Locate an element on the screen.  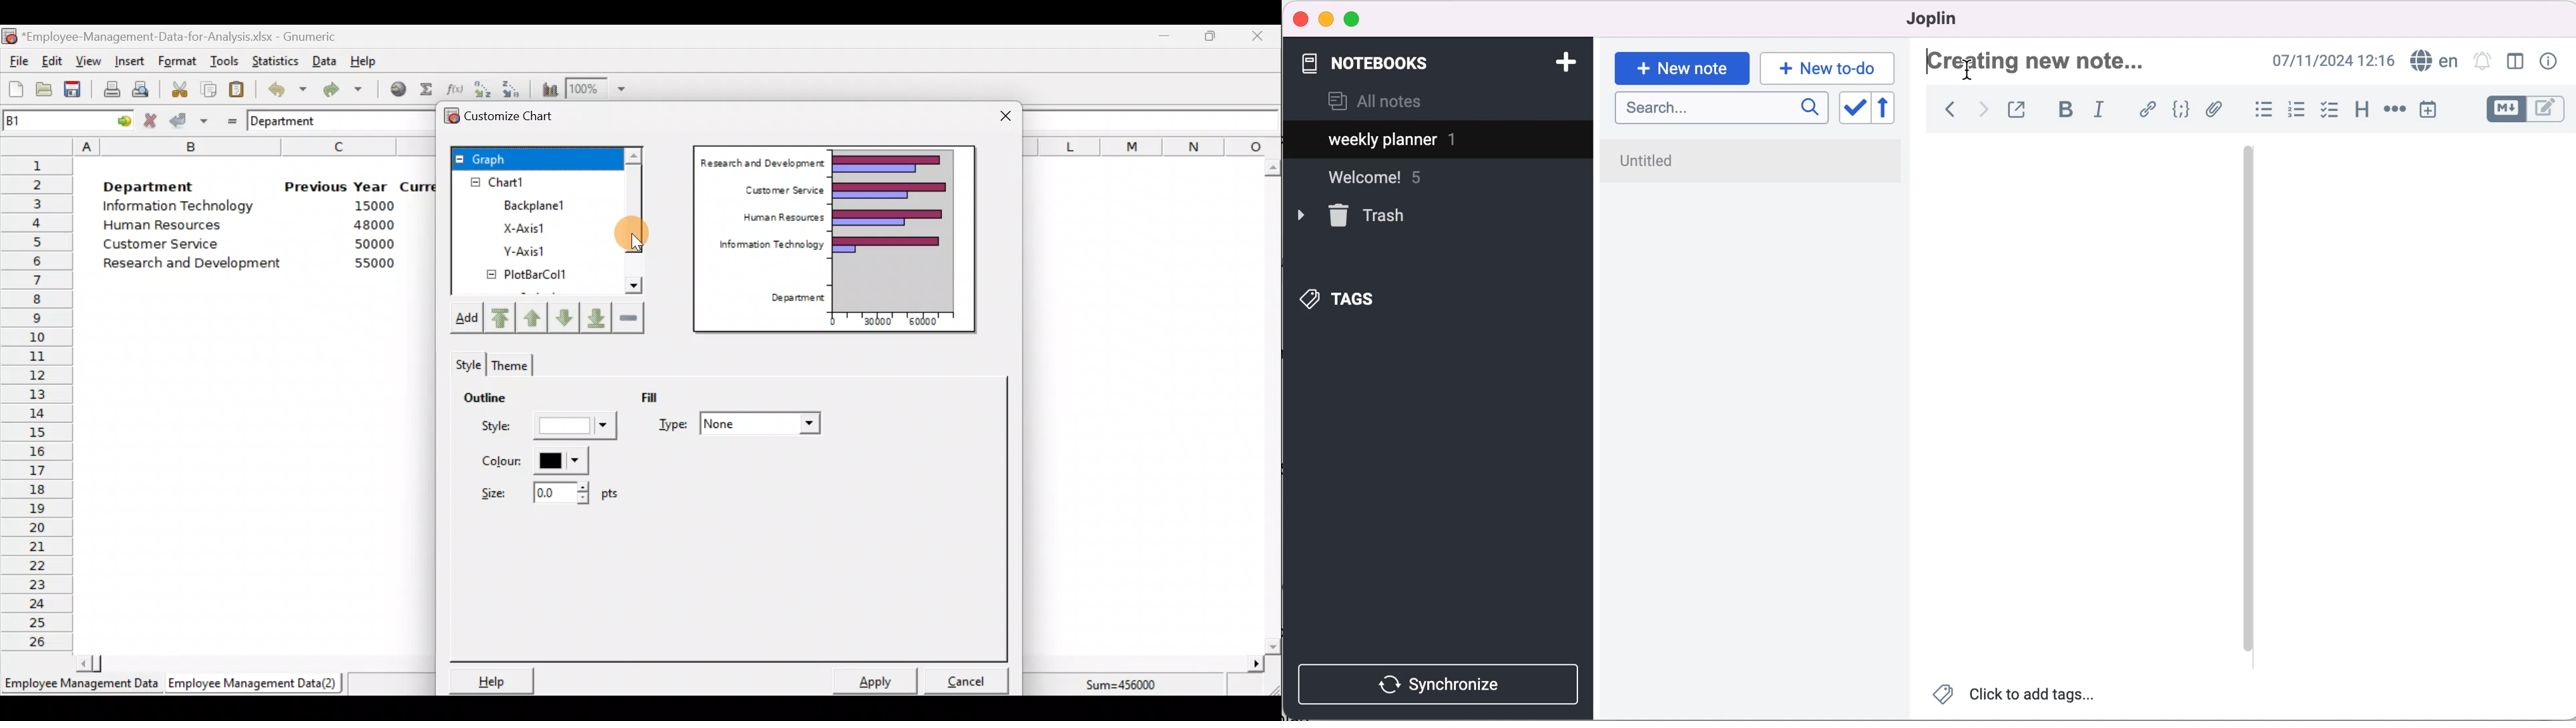
Remove is located at coordinates (628, 316).